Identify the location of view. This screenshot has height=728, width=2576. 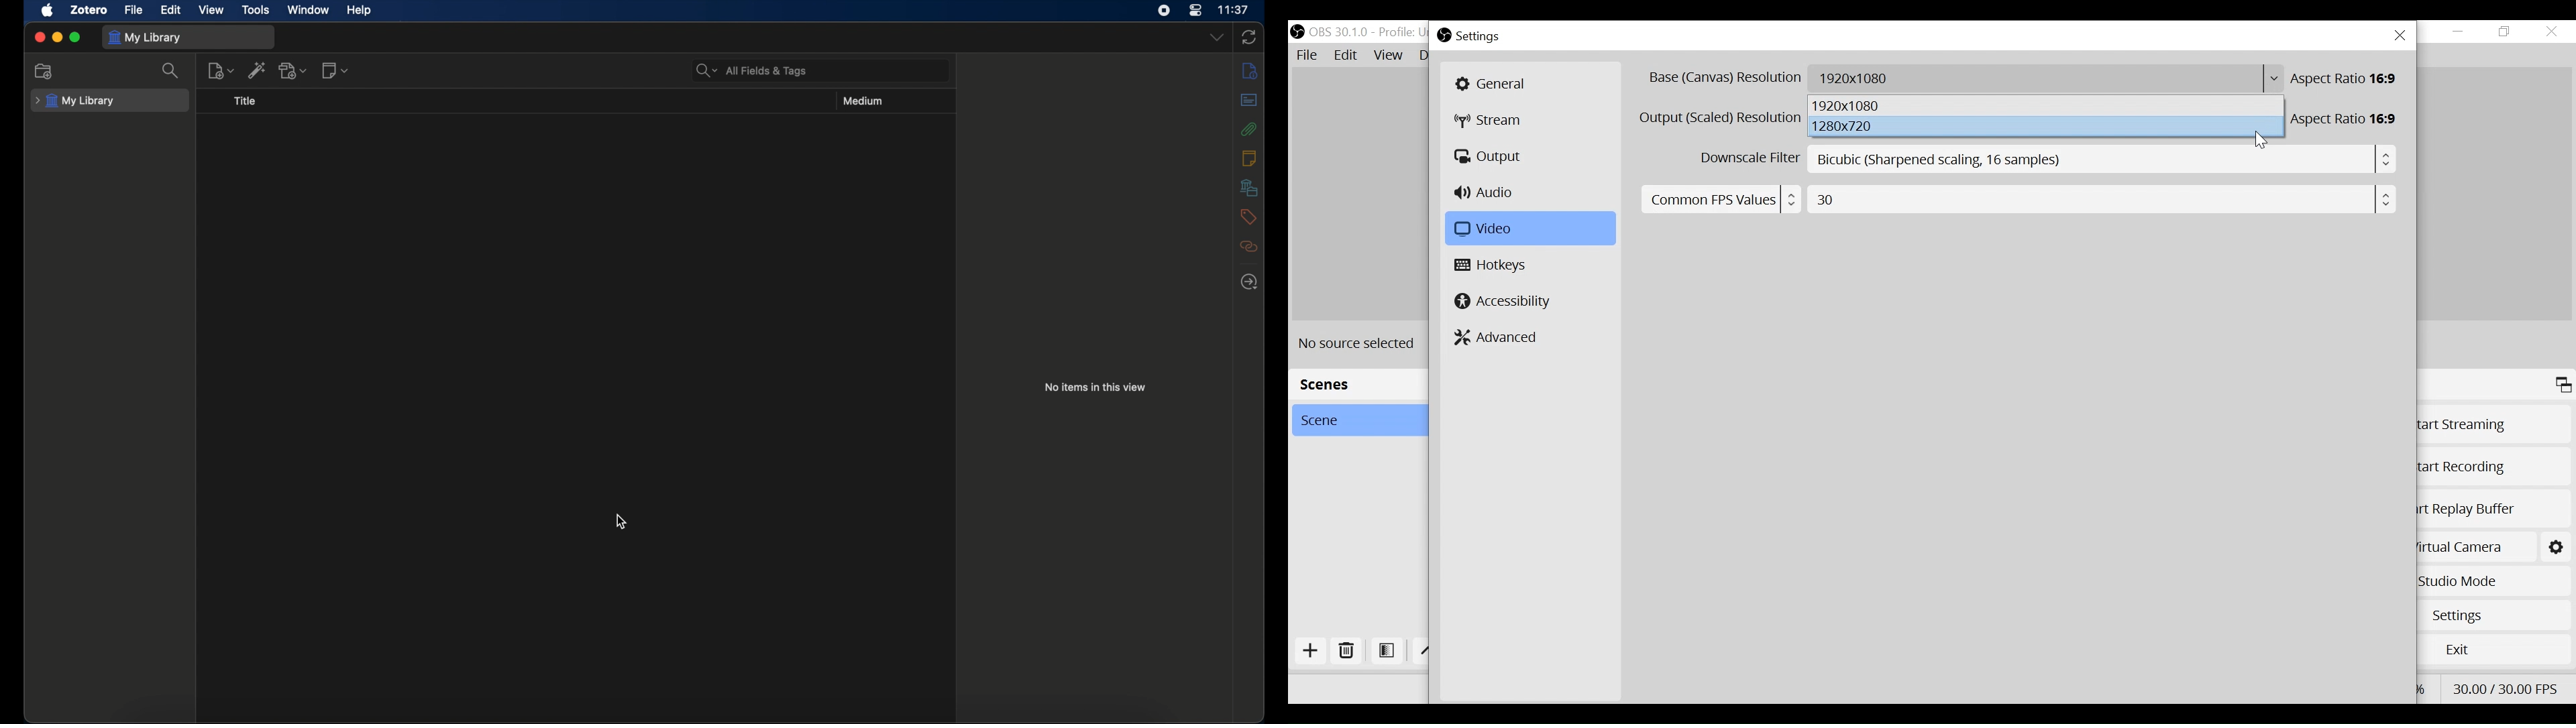
(213, 9).